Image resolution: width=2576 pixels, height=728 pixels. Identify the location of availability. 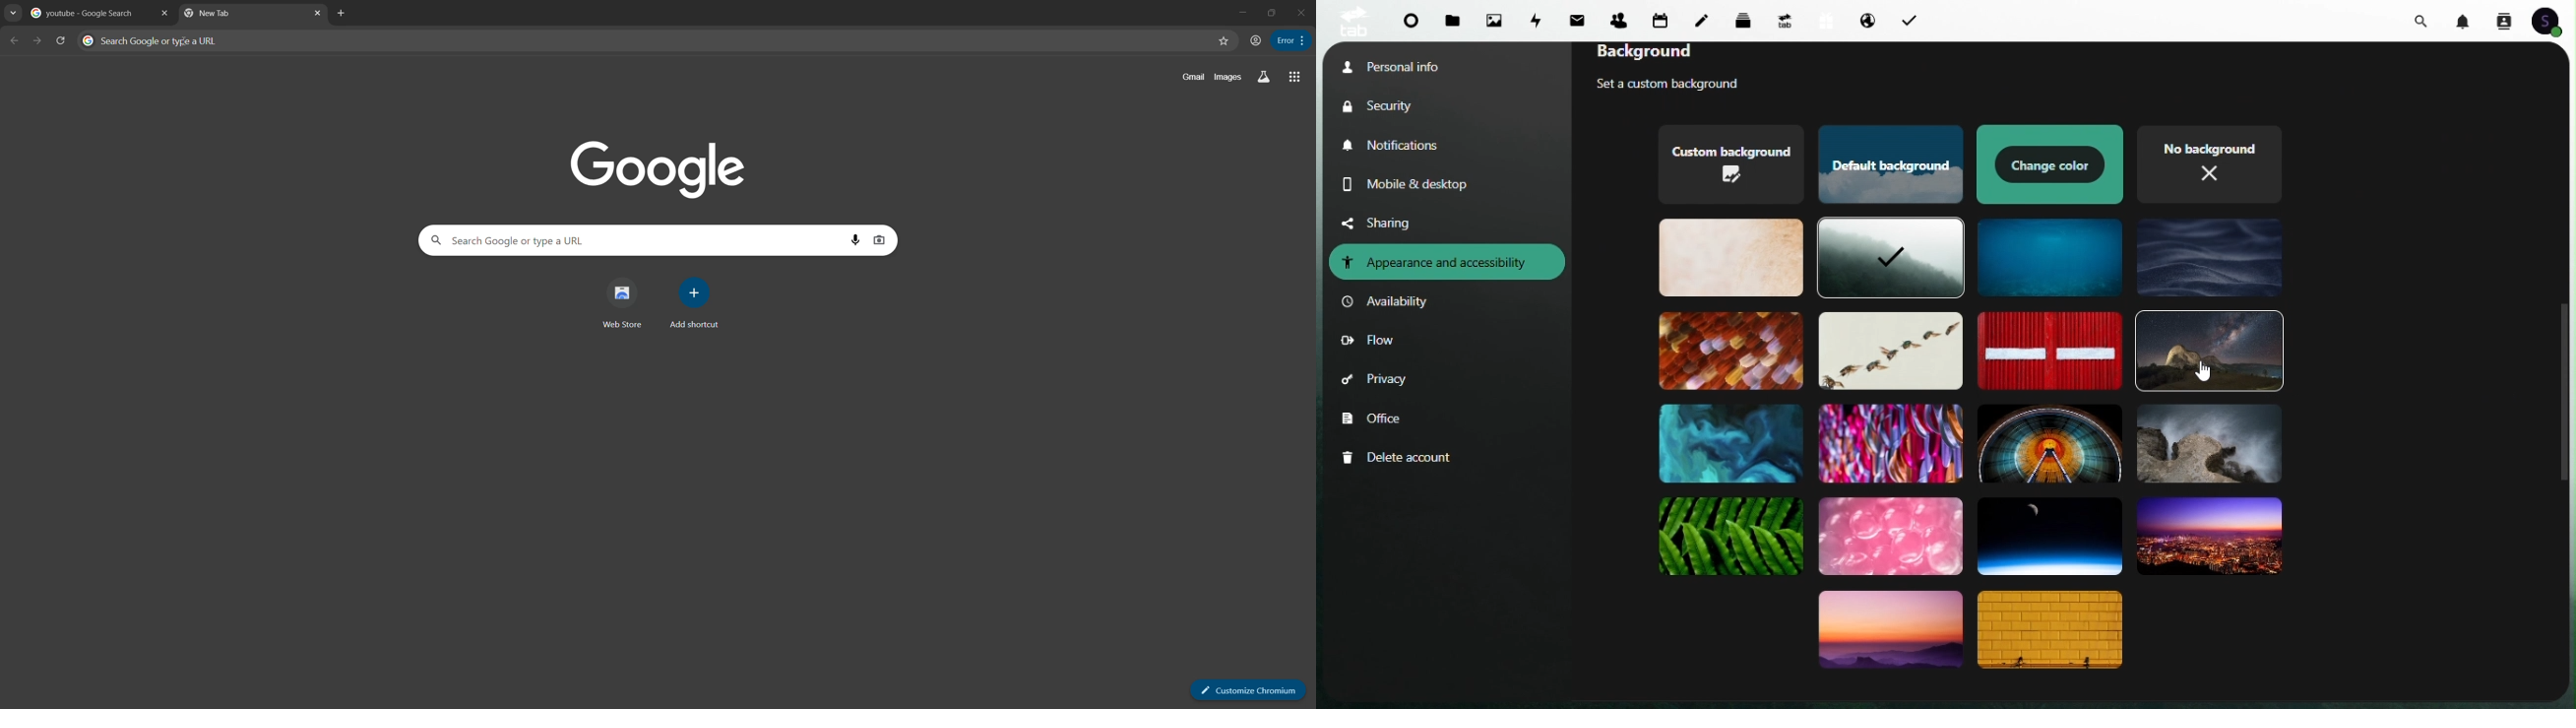
(1390, 302).